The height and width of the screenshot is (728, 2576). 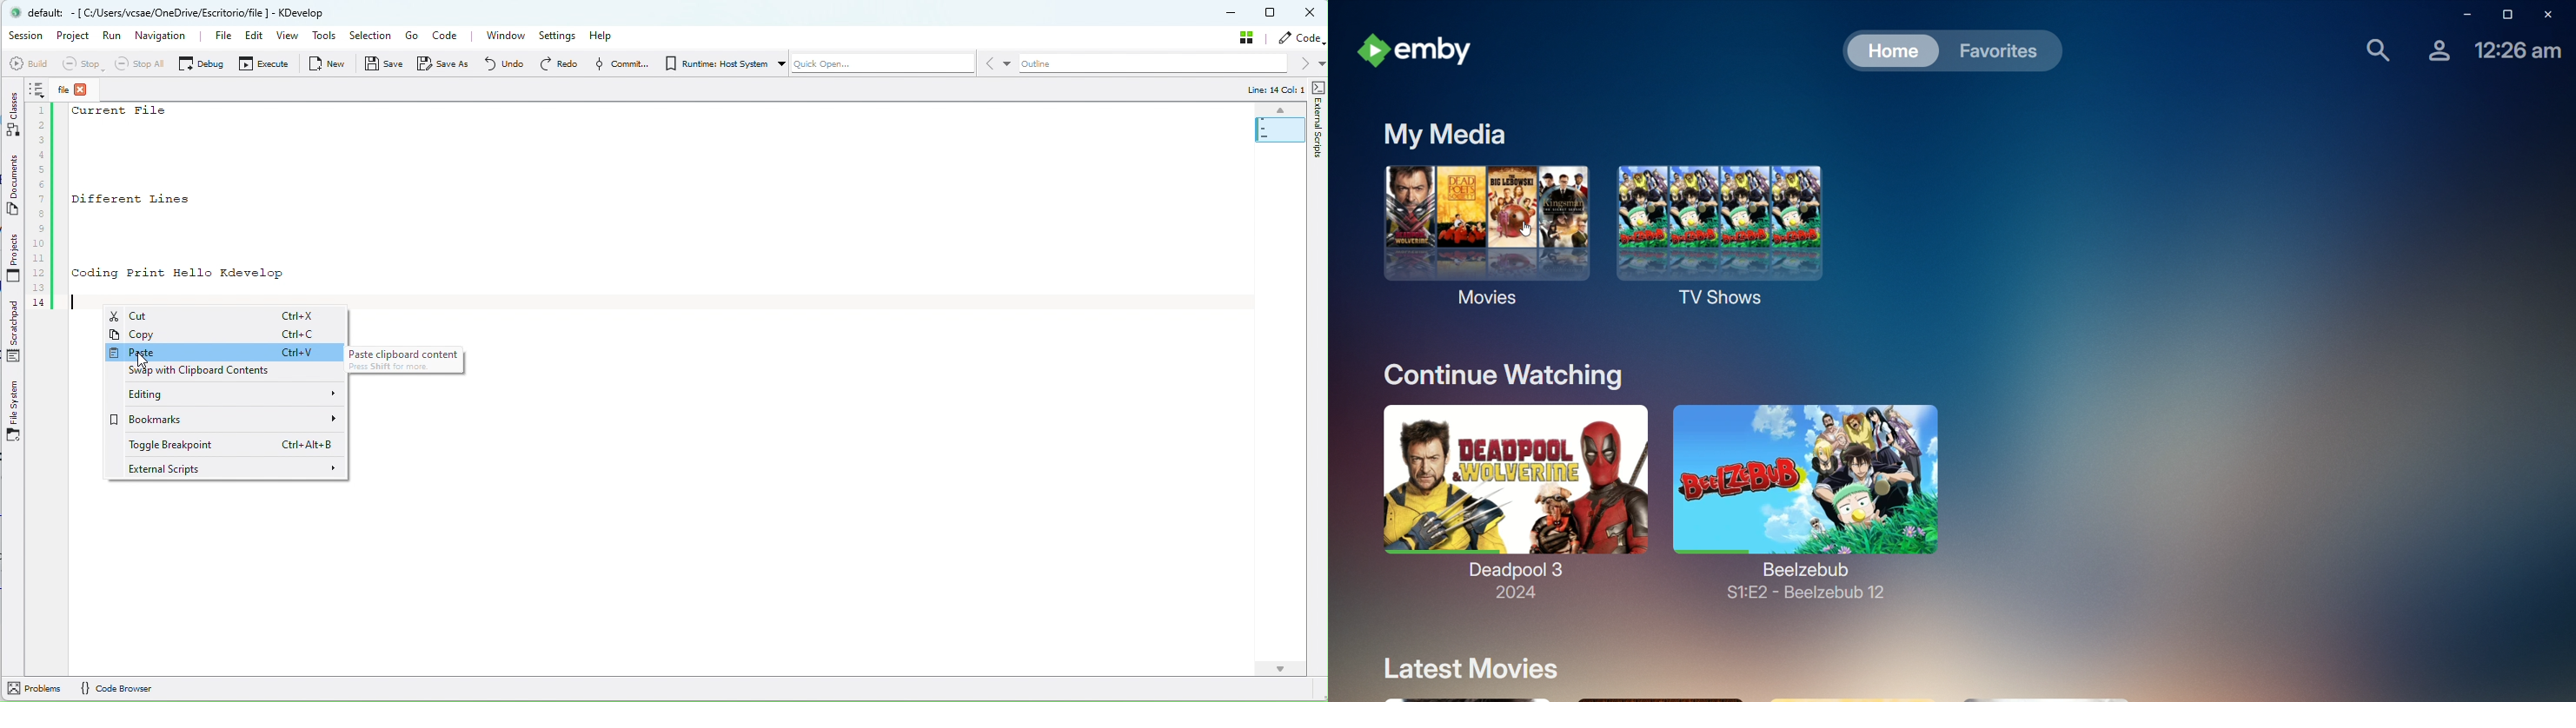 I want to click on Editing, so click(x=229, y=393).